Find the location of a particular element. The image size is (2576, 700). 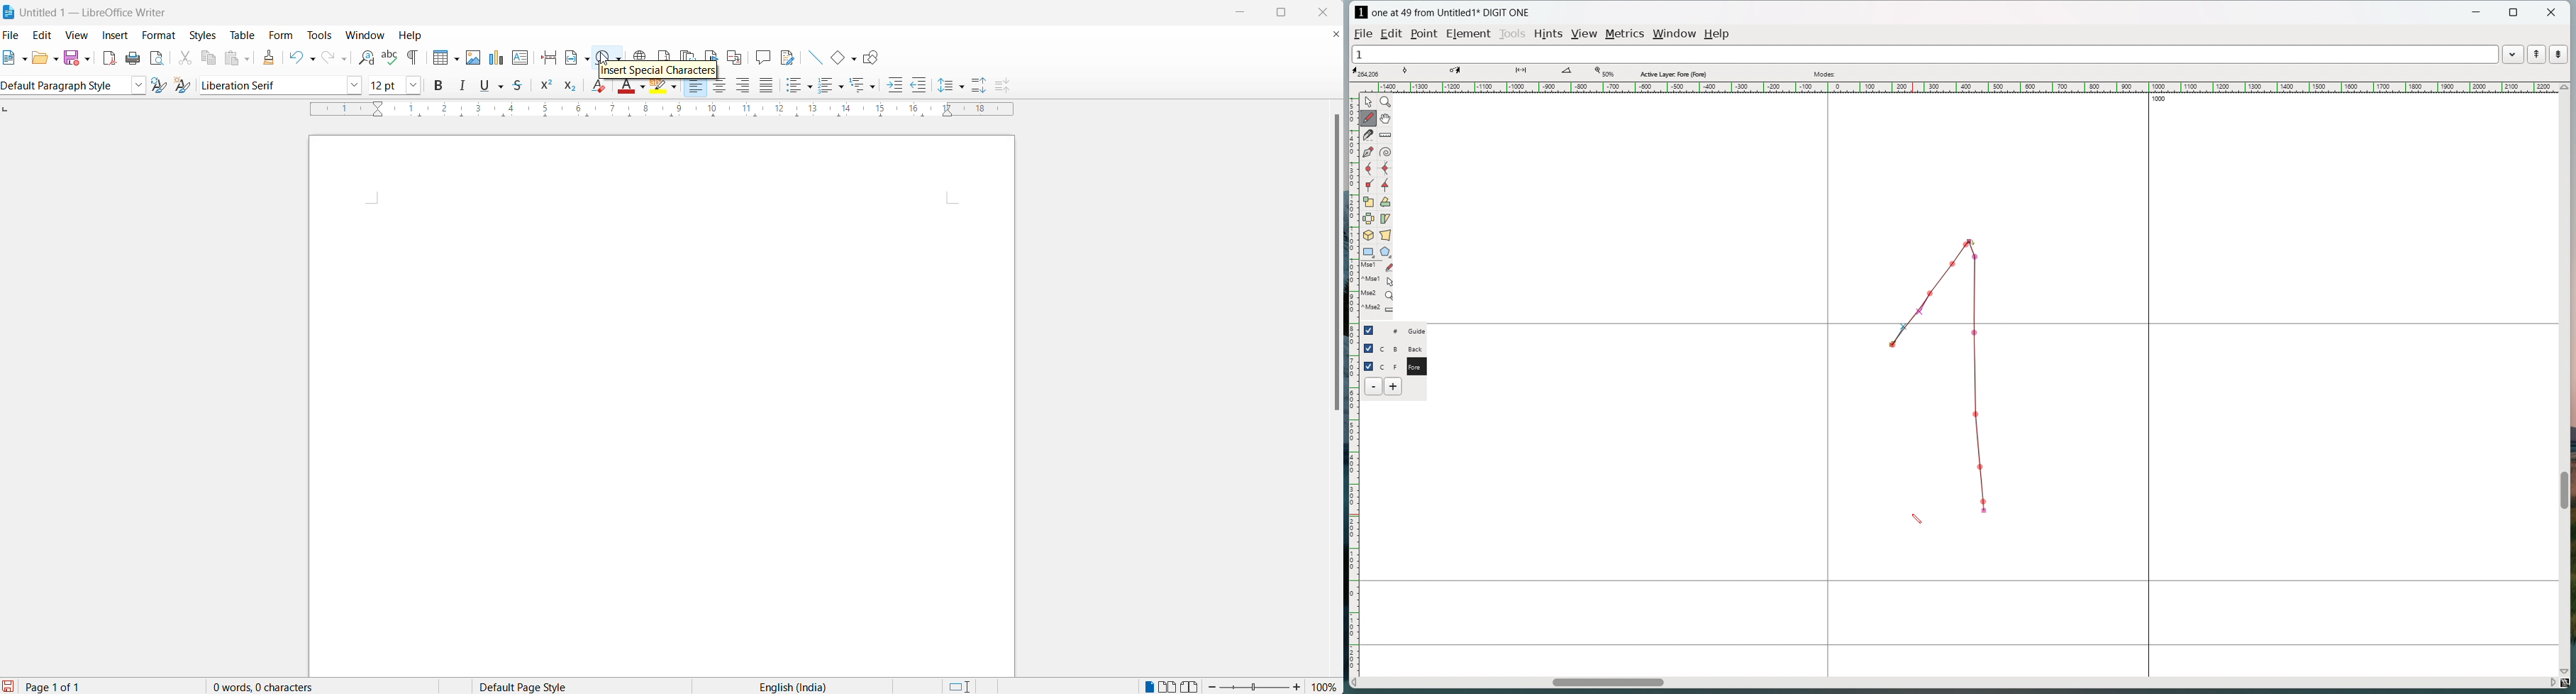

bold is located at coordinates (441, 85).